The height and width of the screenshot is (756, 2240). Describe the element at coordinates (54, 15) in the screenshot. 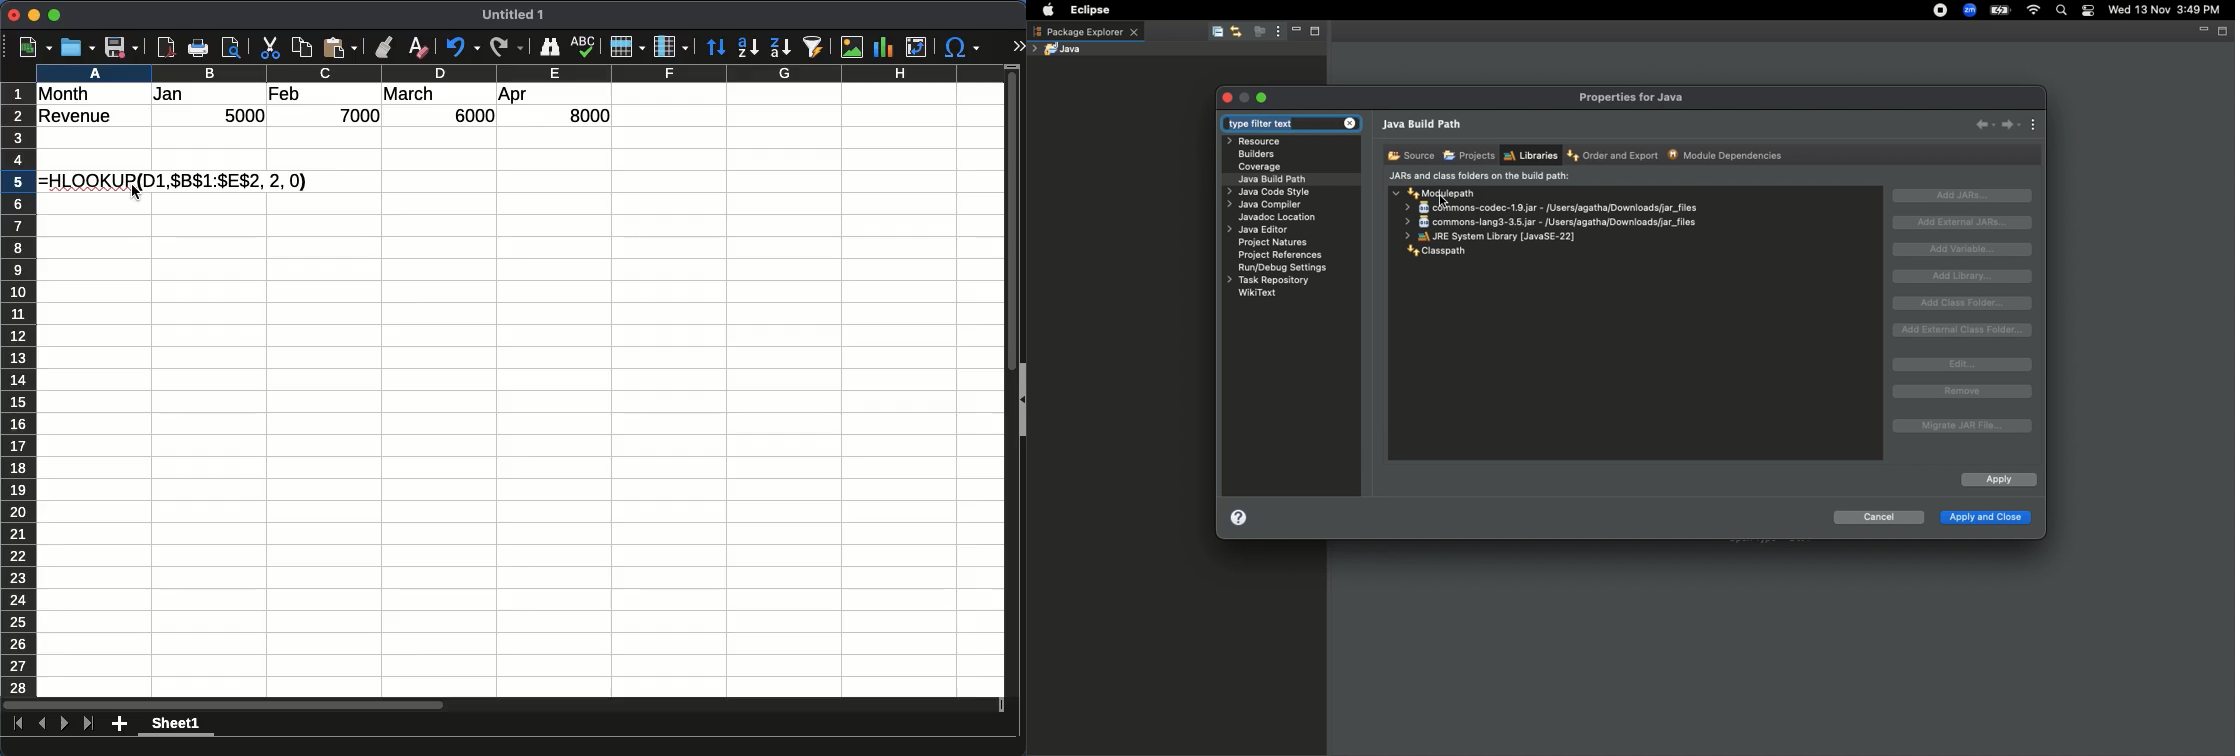

I see `maximize` at that location.